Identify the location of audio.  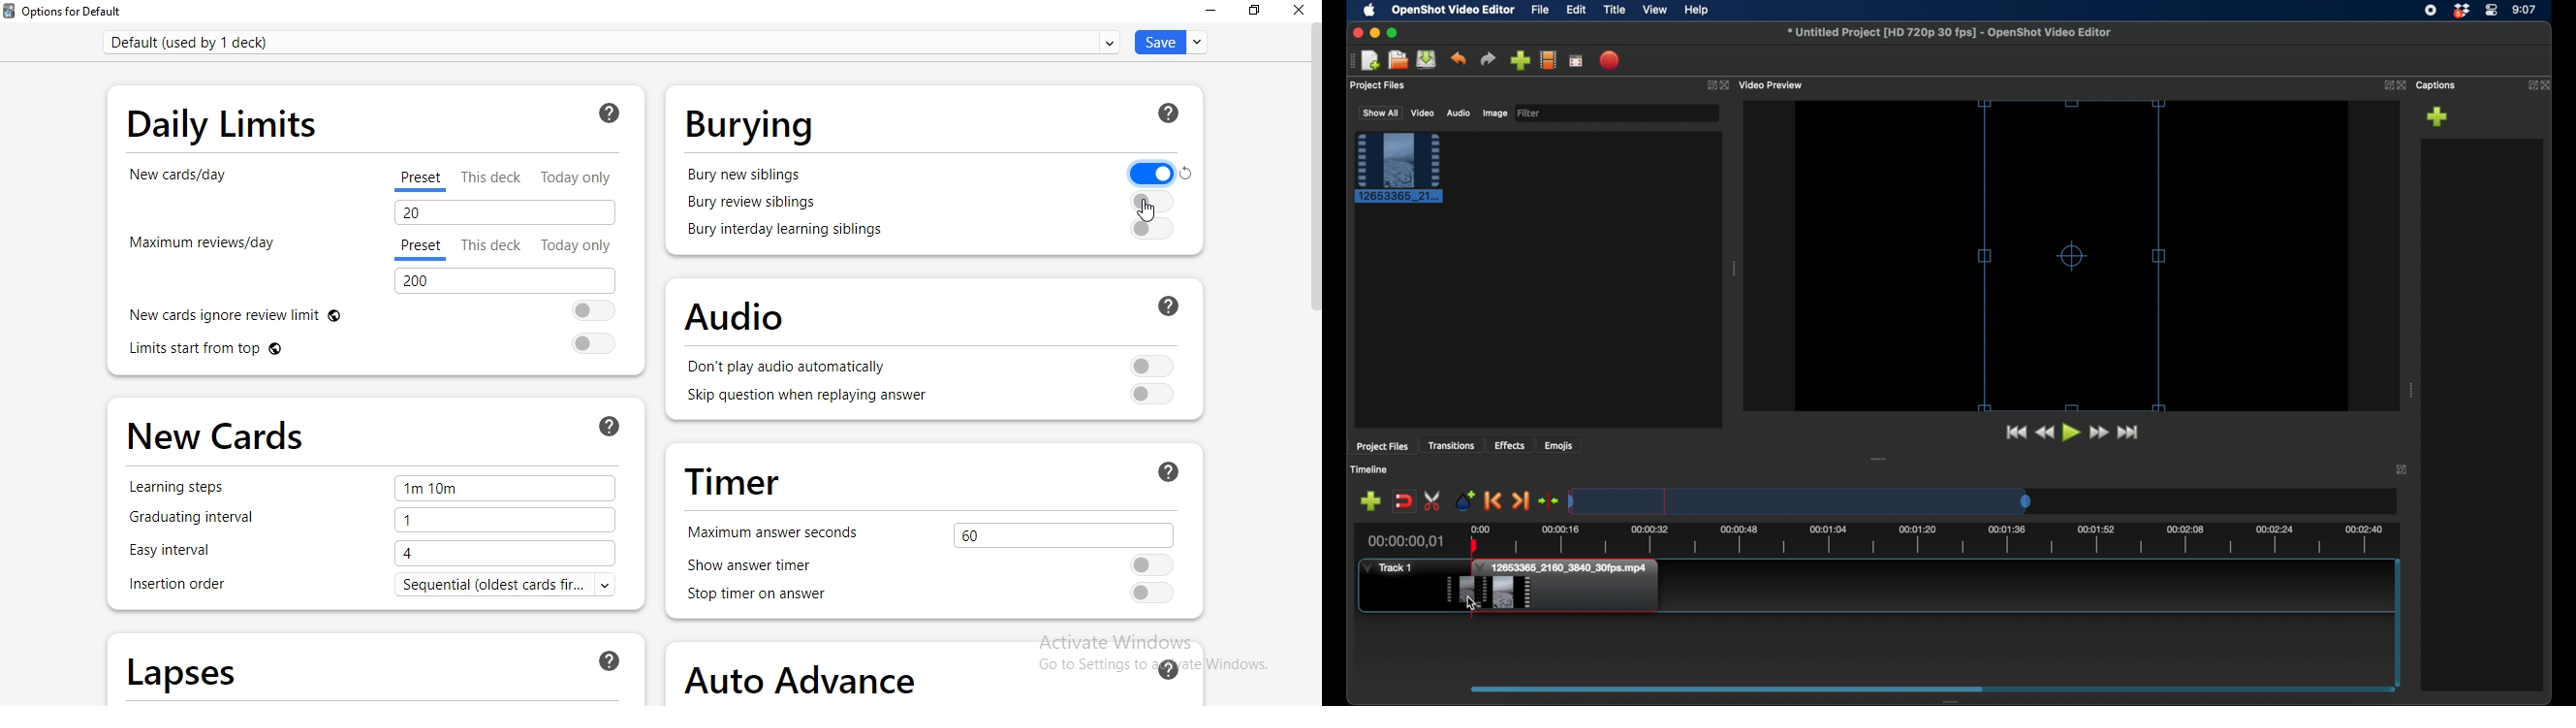
(725, 314).